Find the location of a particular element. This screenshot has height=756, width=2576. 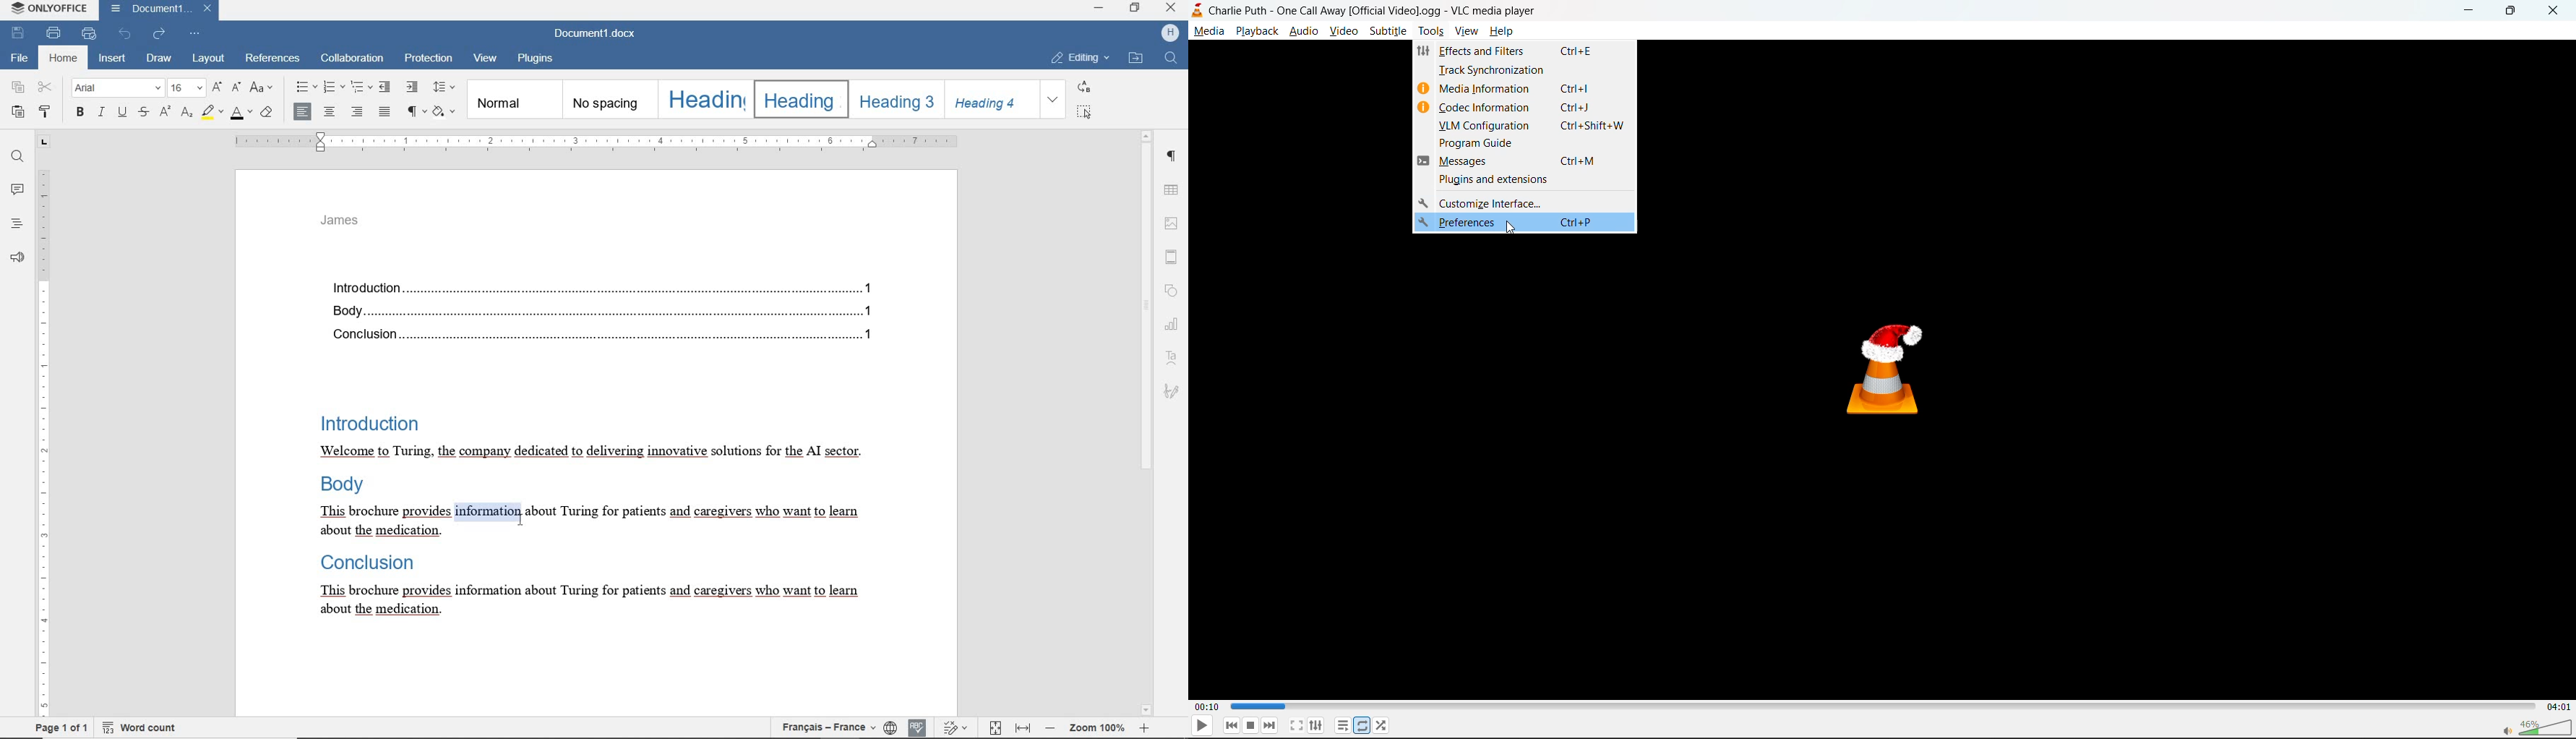

fullscreen is located at coordinates (1295, 726).